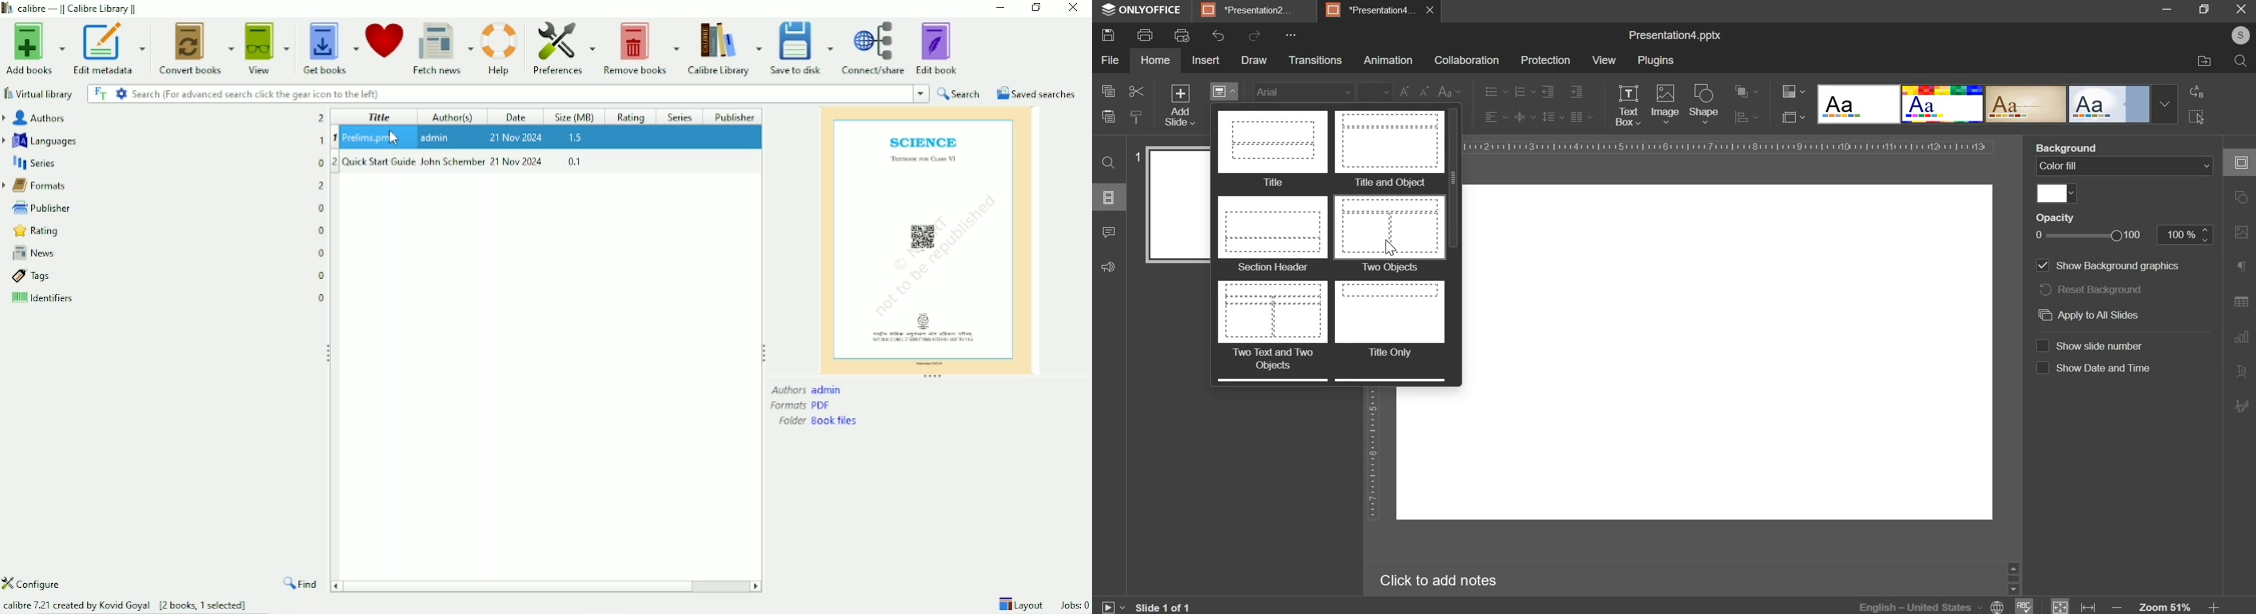 Image resolution: width=2268 pixels, height=616 pixels. Describe the element at coordinates (1789, 92) in the screenshot. I see `change color theme` at that location.